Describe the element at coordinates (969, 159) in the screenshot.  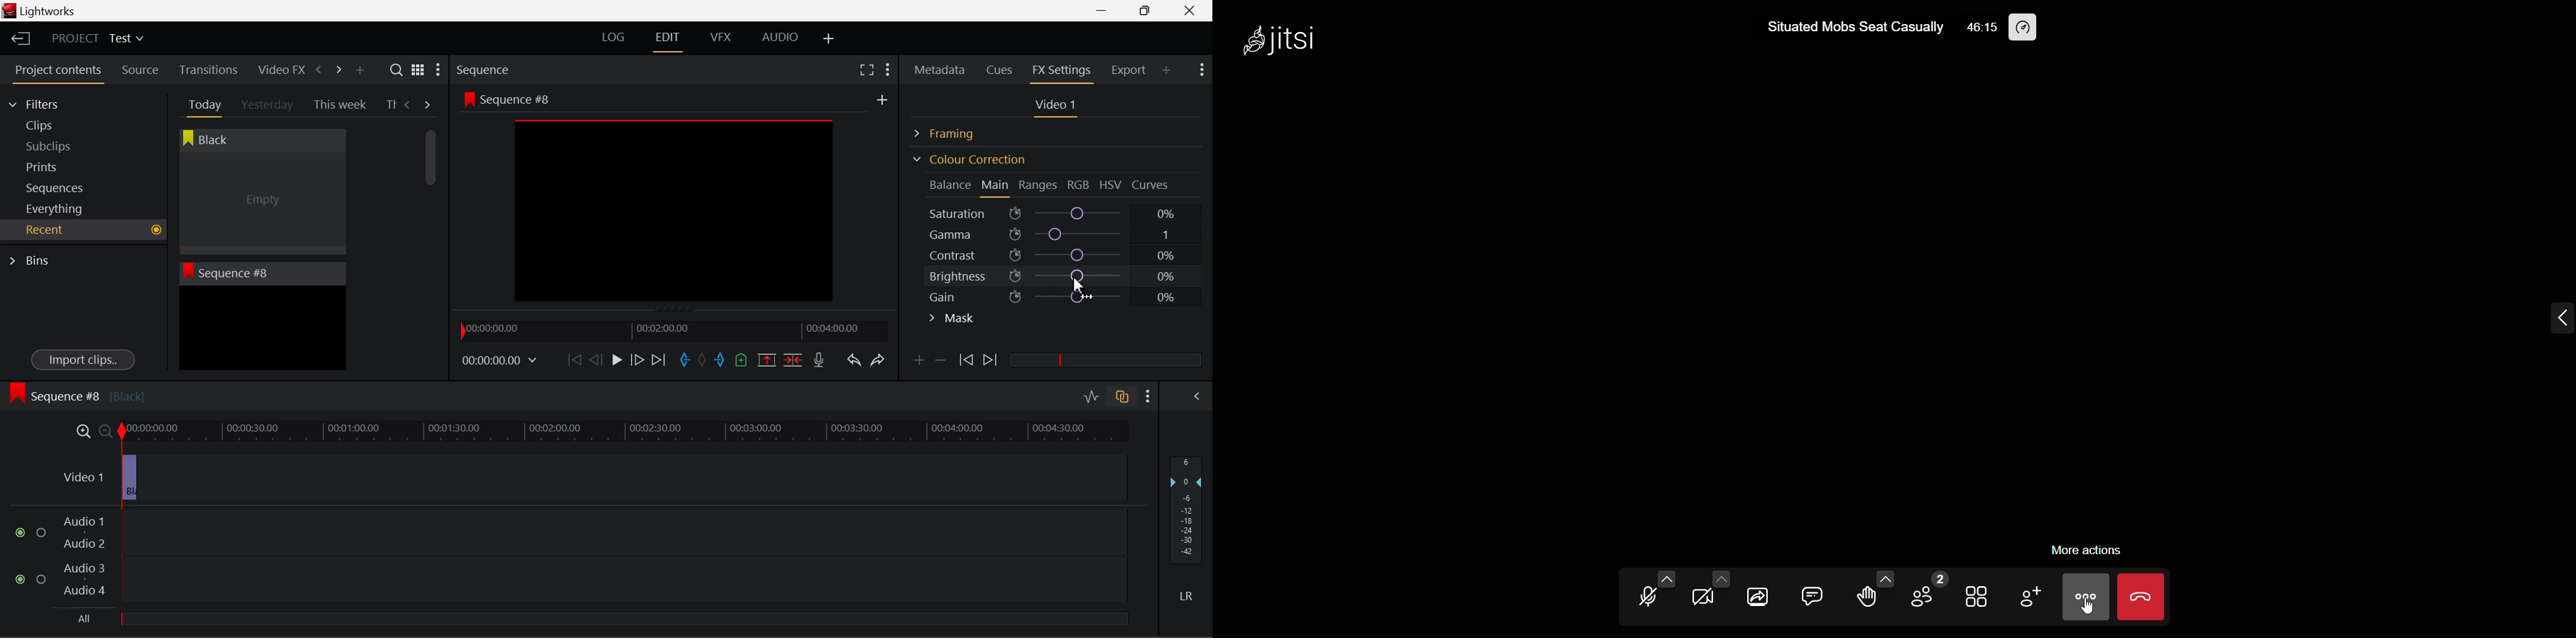
I see `Colour Correction` at that location.